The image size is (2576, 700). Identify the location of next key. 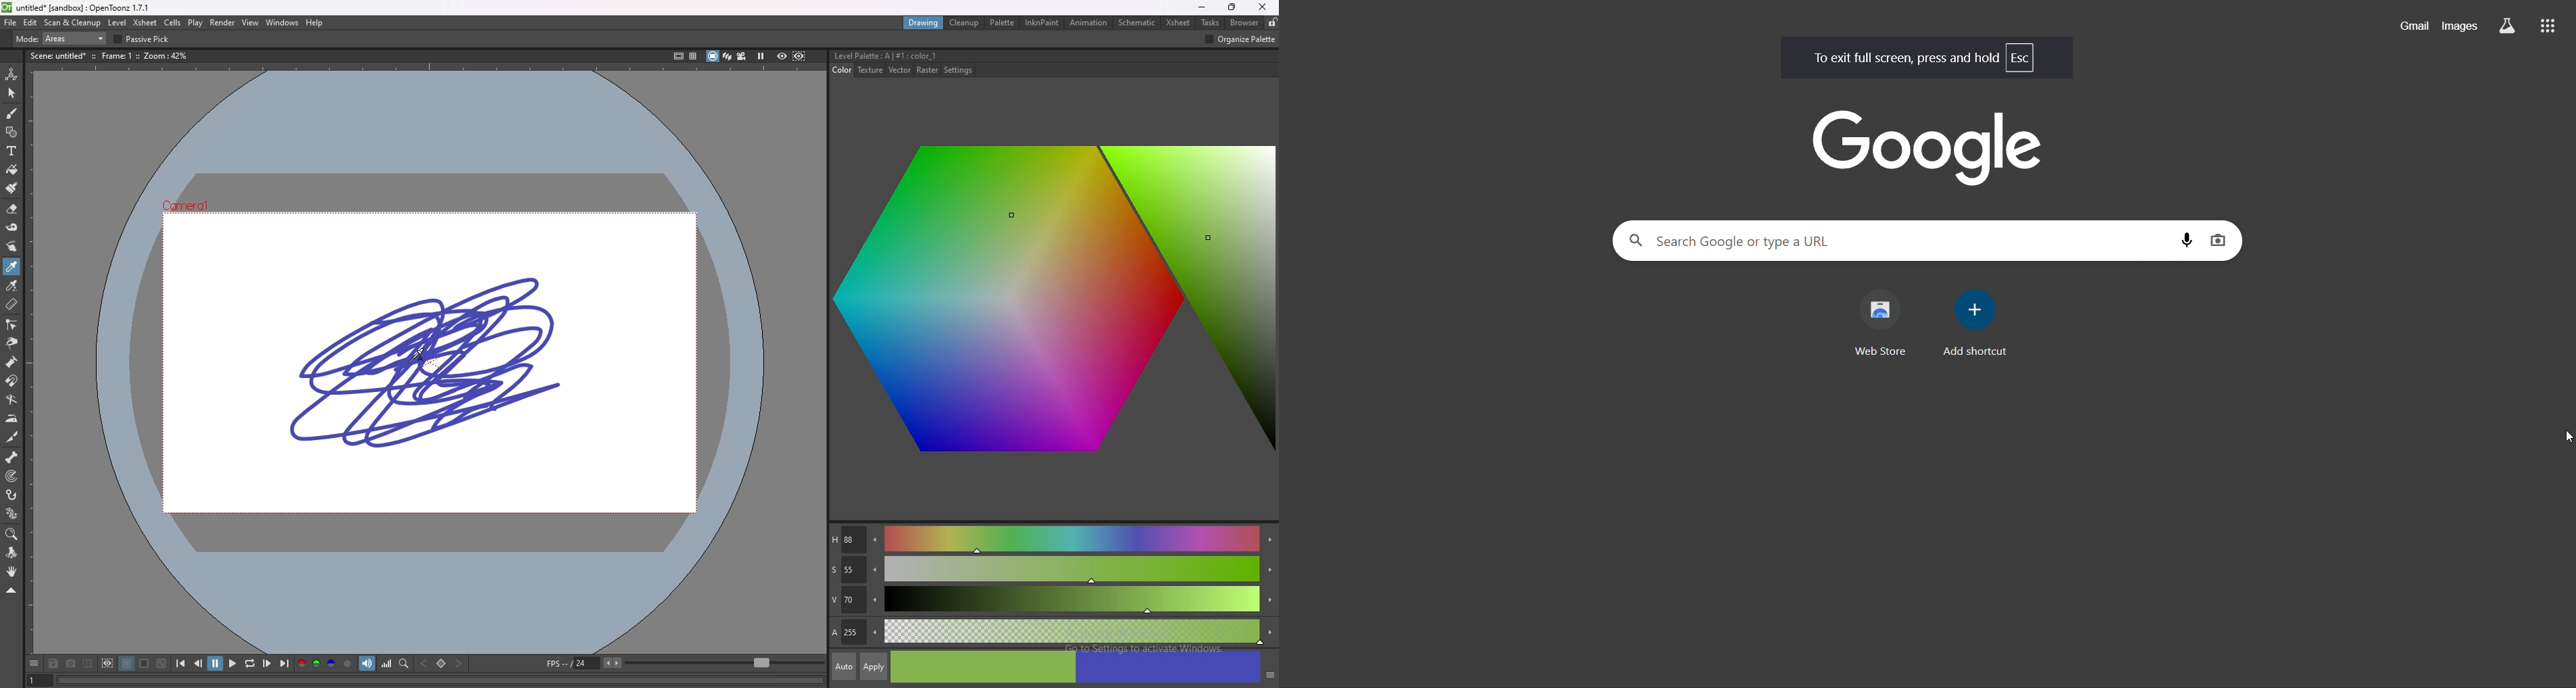
(459, 663).